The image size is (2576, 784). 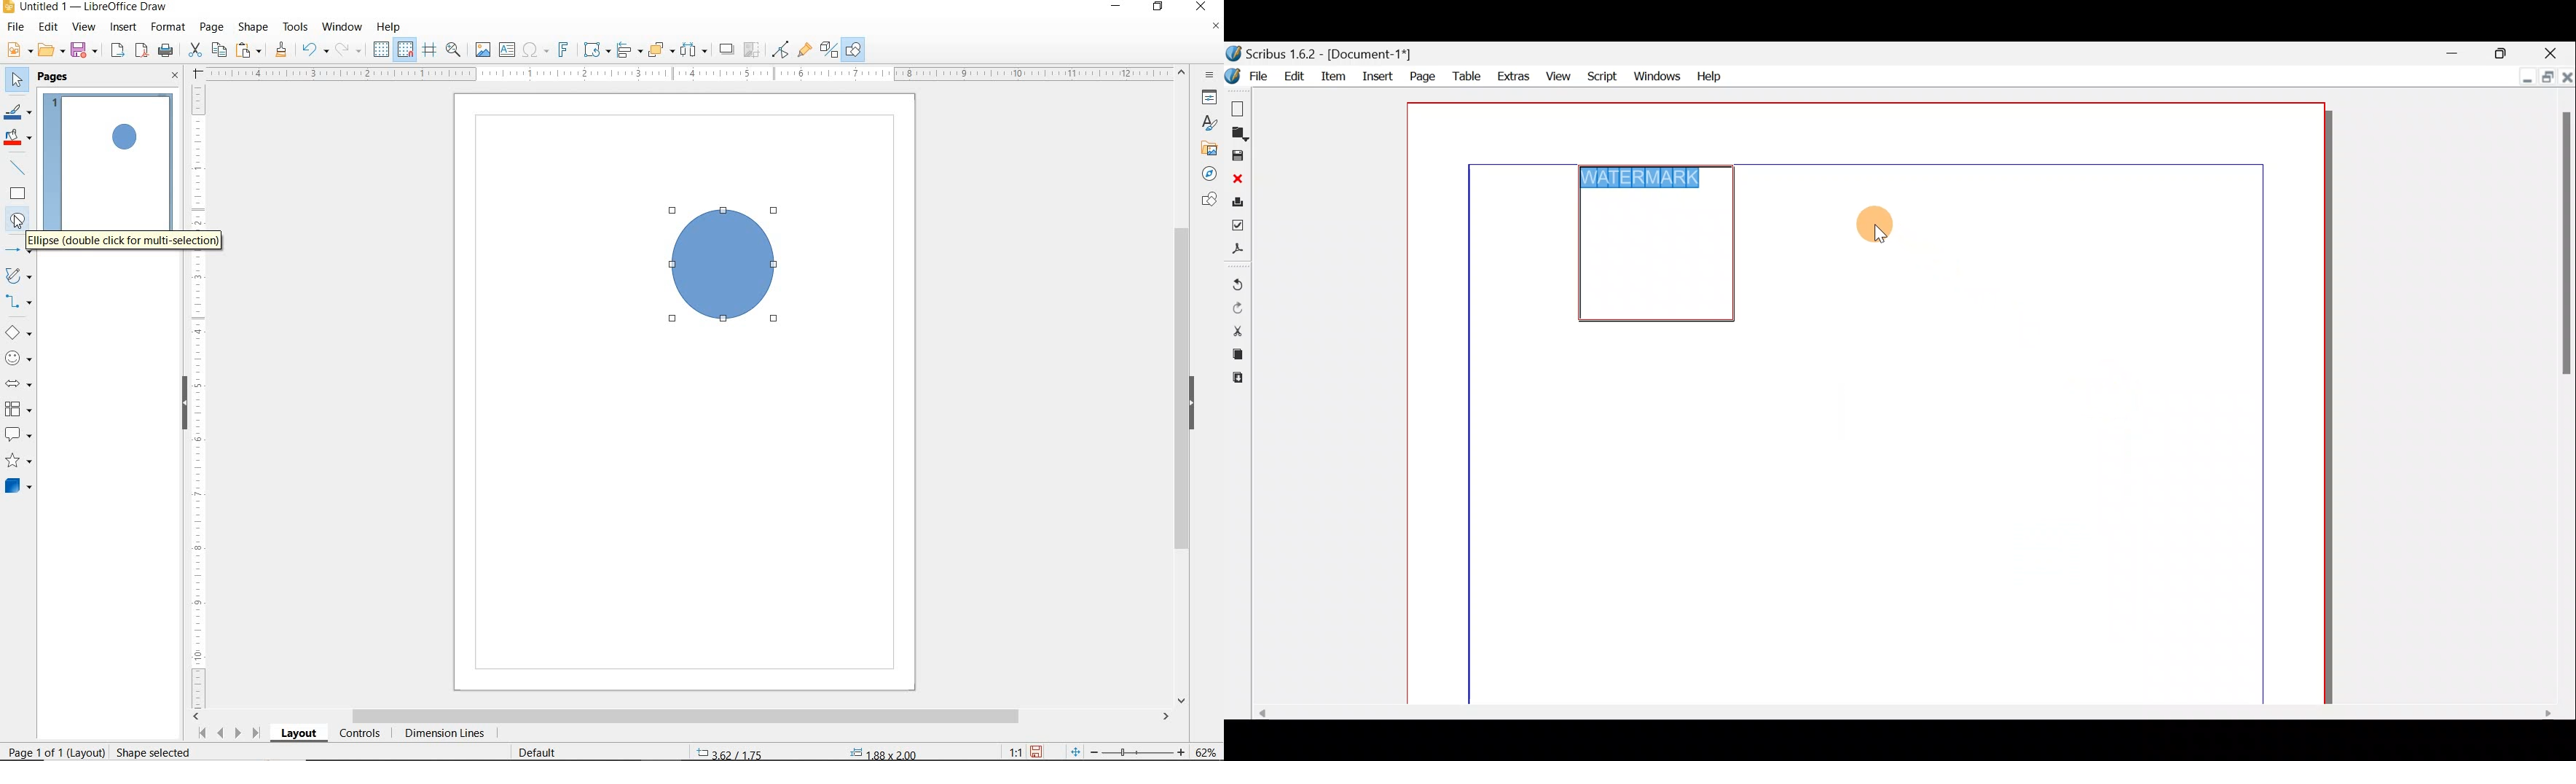 I want to click on Undo, so click(x=1237, y=285).